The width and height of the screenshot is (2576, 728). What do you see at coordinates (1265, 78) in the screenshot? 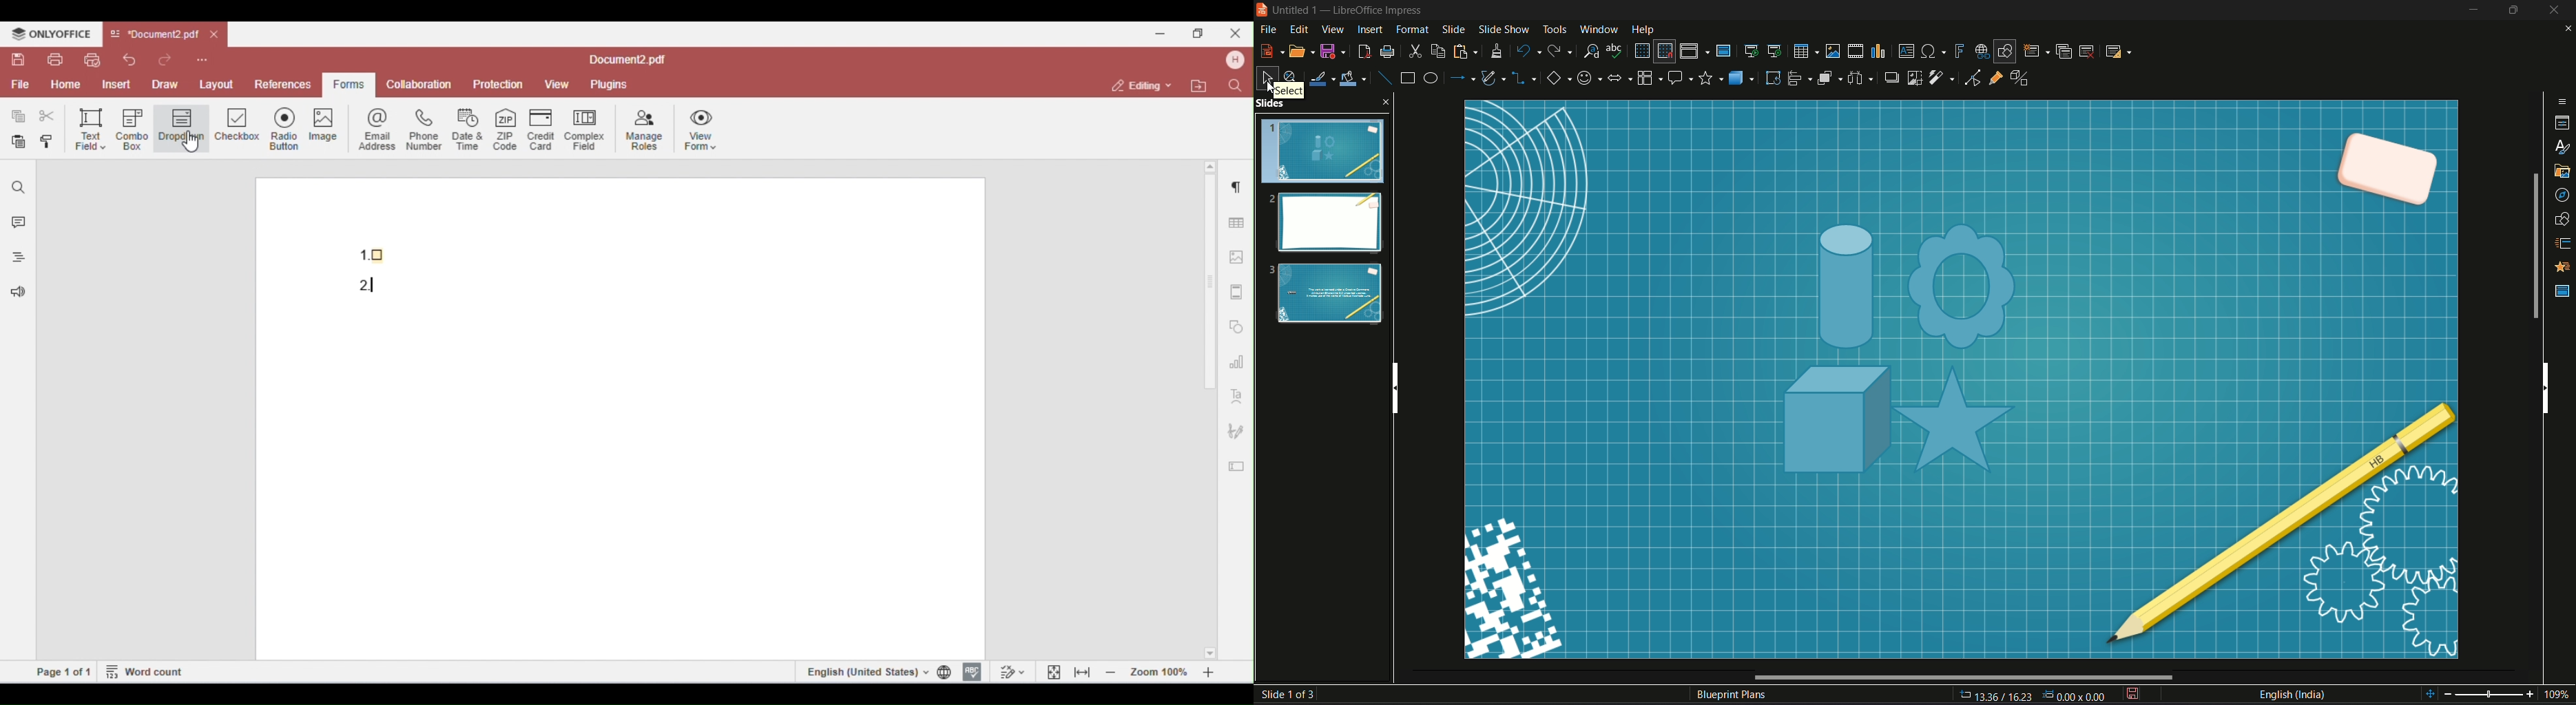
I see `select` at bounding box center [1265, 78].